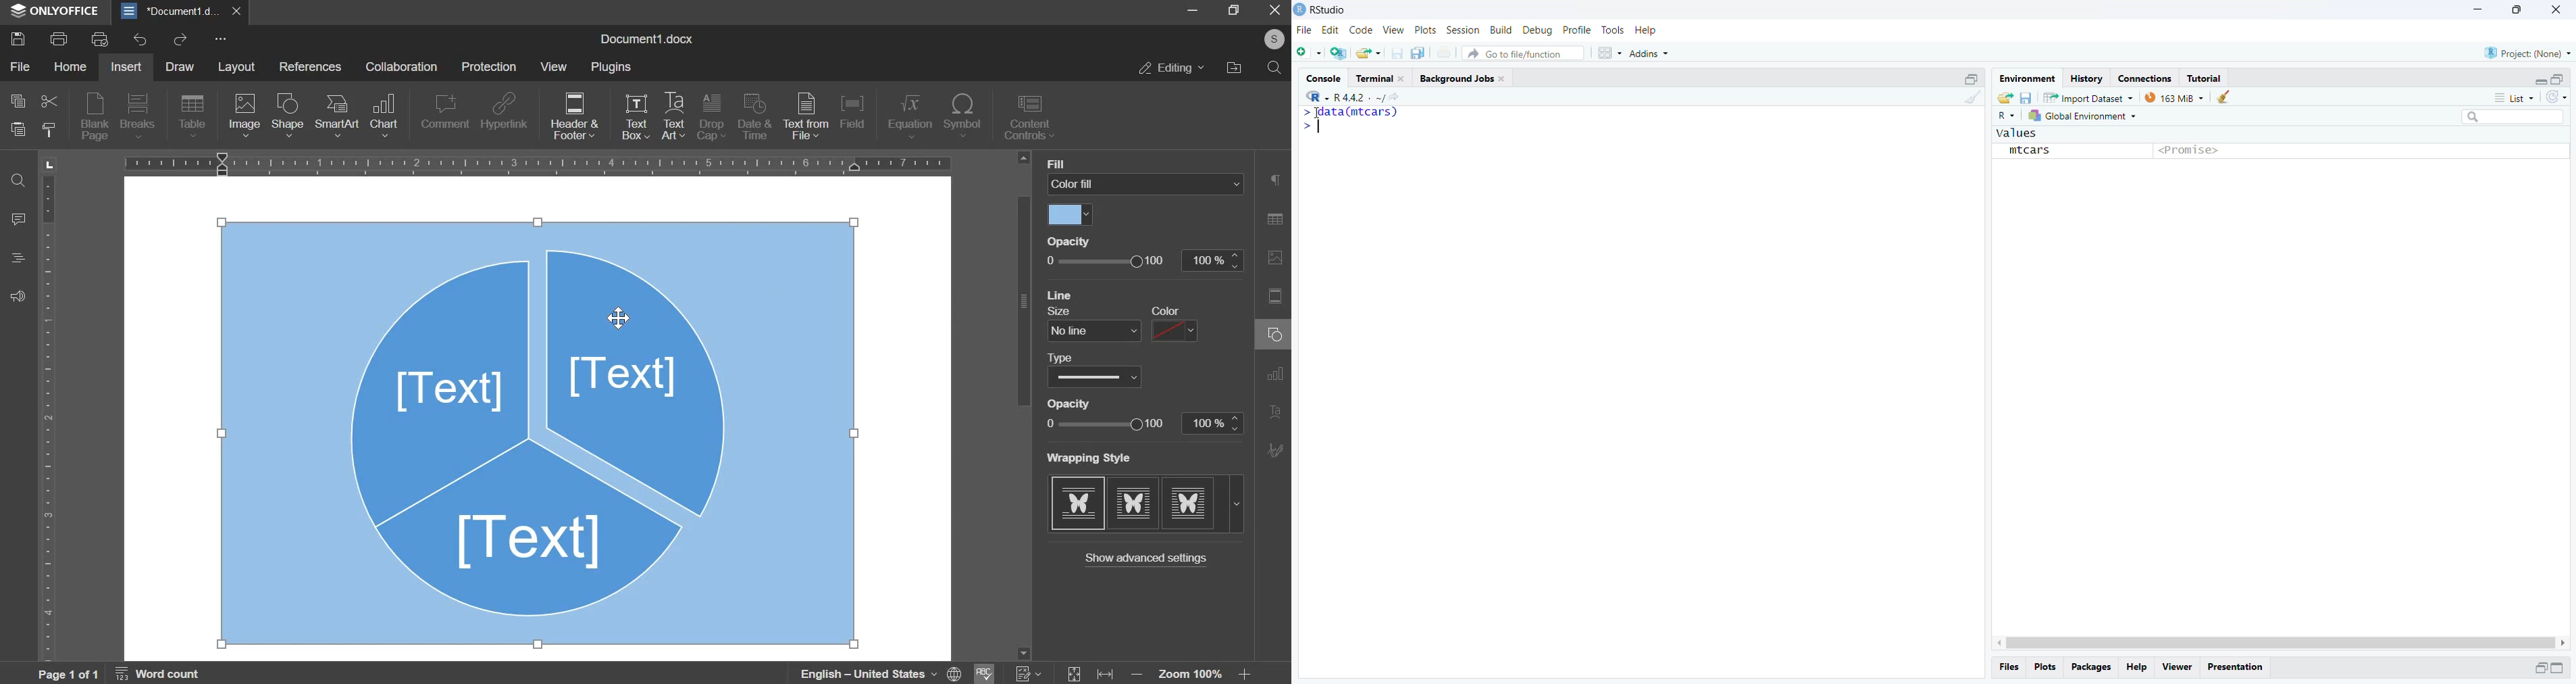 The width and height of the screenshot is (2576, 700). What do you see at coordinates (1193, 11) in the screenshot?
I see `Minimize` at bounding box center [1193, 11].